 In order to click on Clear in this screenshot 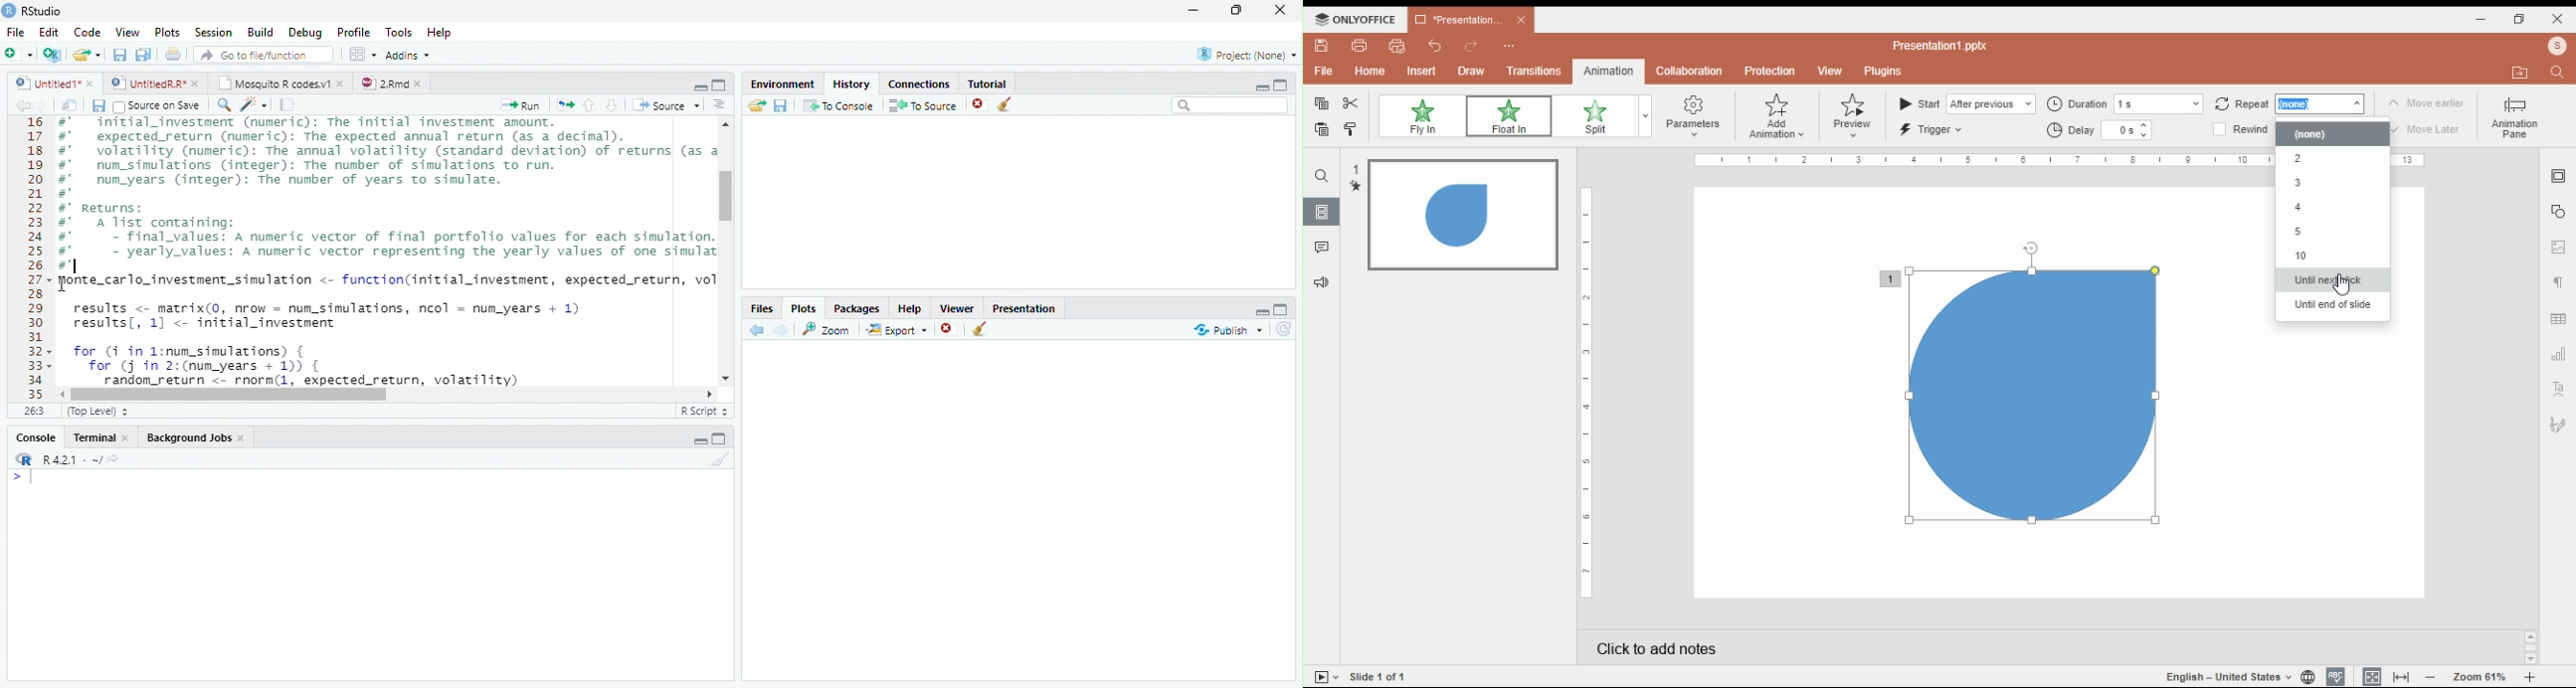, I will do `click(981, 331)`.